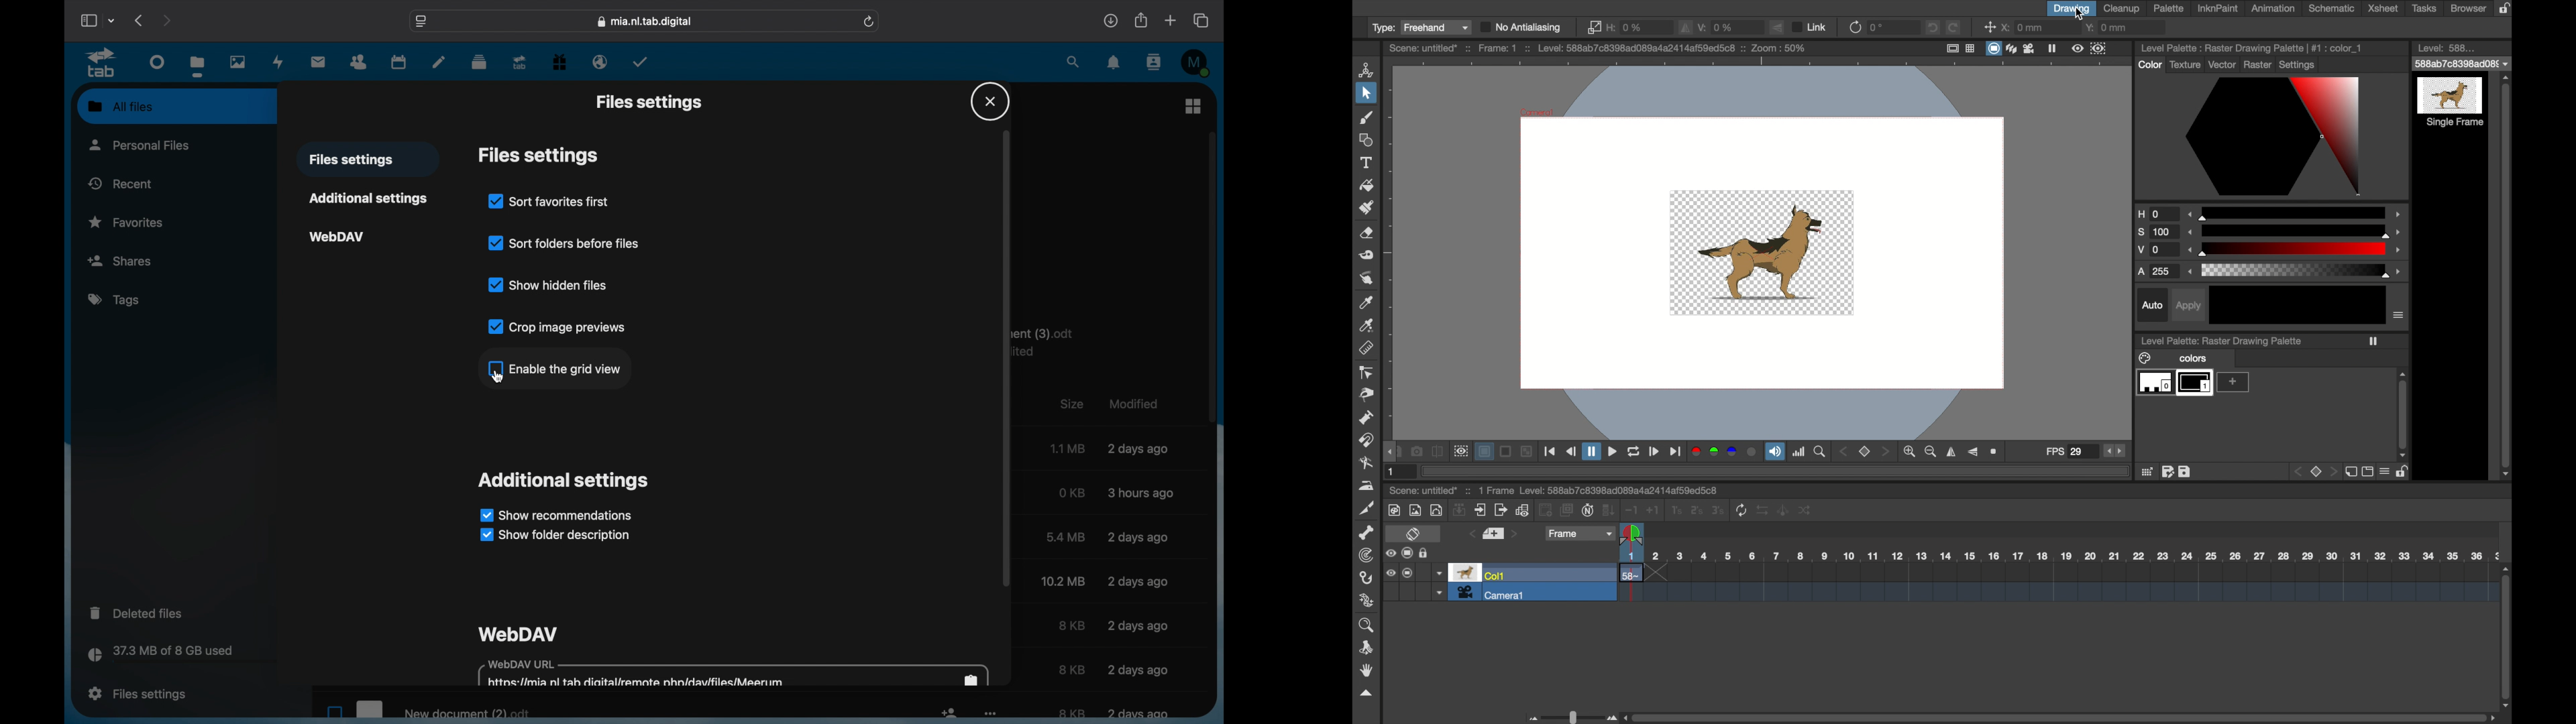 The width and height of the screenshot is (2576, 728). Describe the element at coordinates (1072, 62) in the screenshot. I see `search` at that location.